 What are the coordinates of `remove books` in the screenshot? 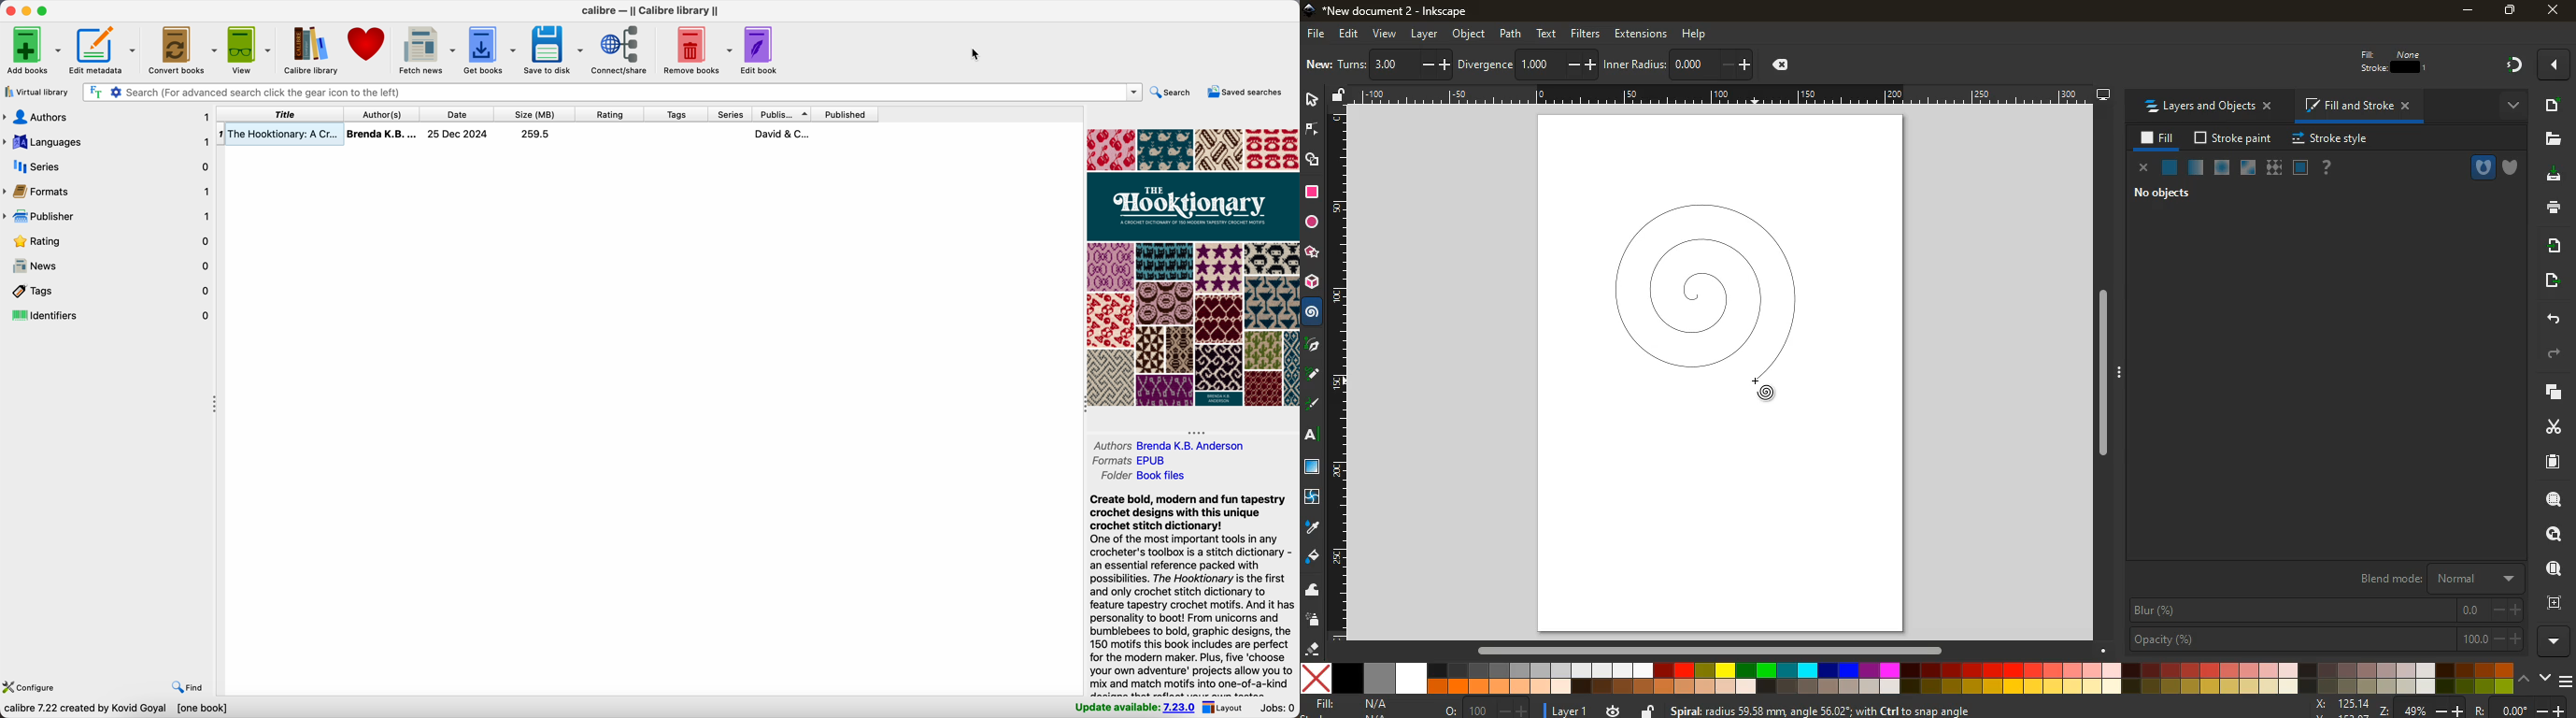 It's located at (698, 49).